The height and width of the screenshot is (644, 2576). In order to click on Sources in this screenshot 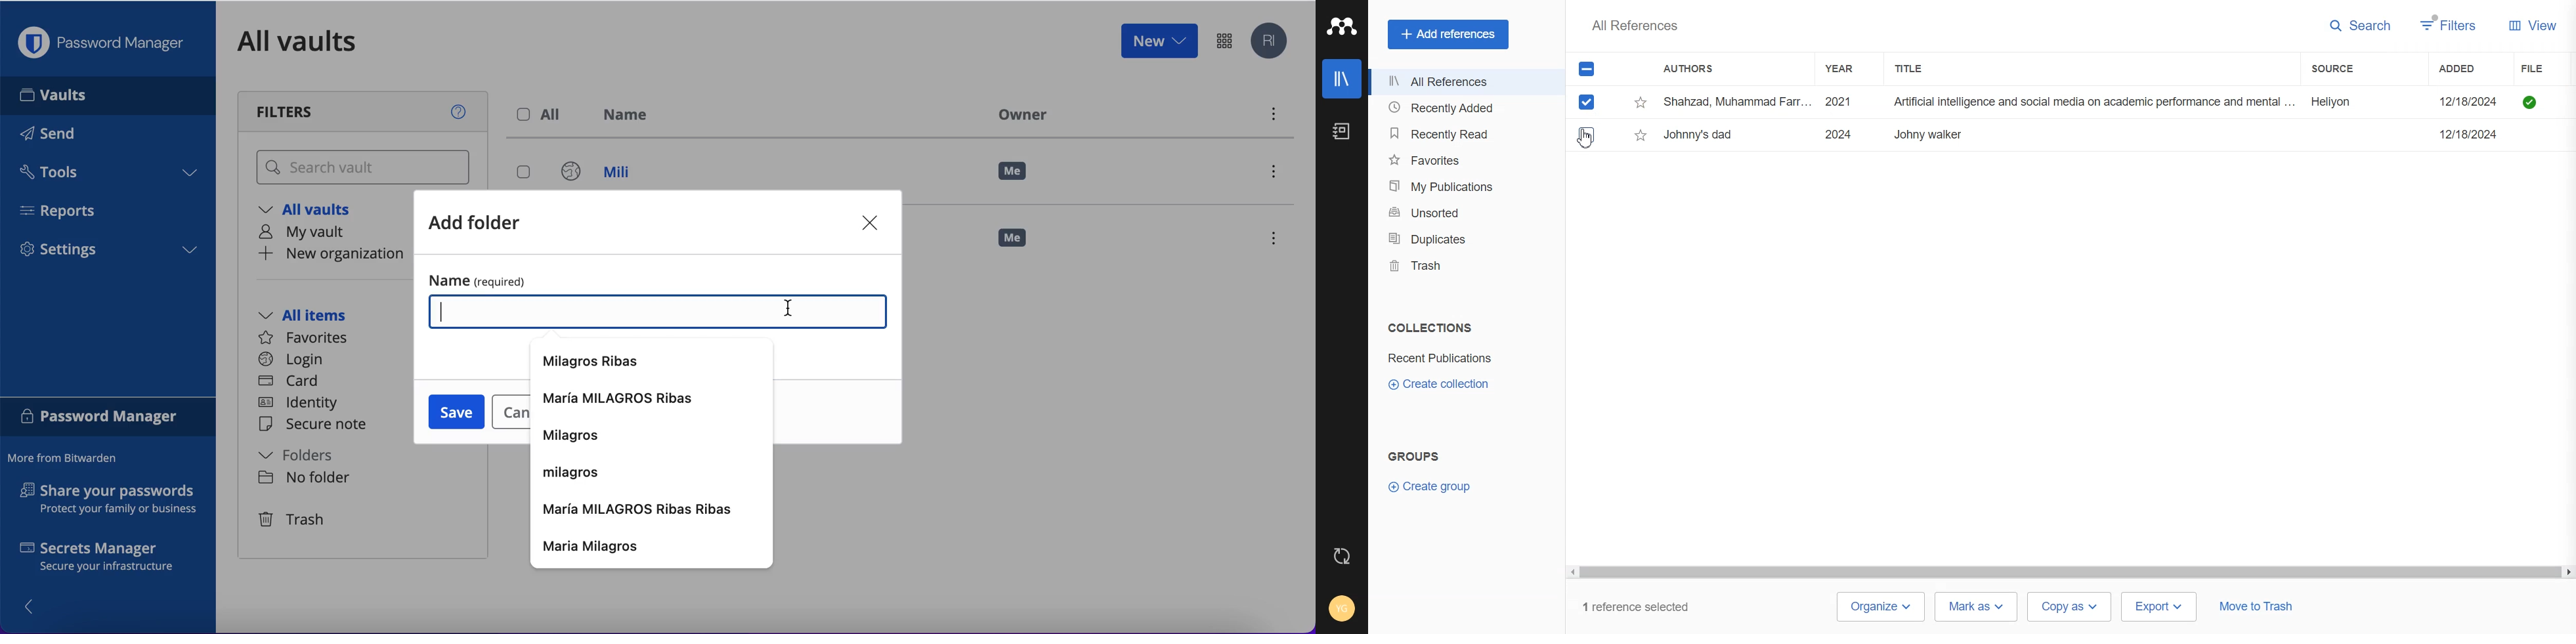, I will do `click(2348, 68)`.